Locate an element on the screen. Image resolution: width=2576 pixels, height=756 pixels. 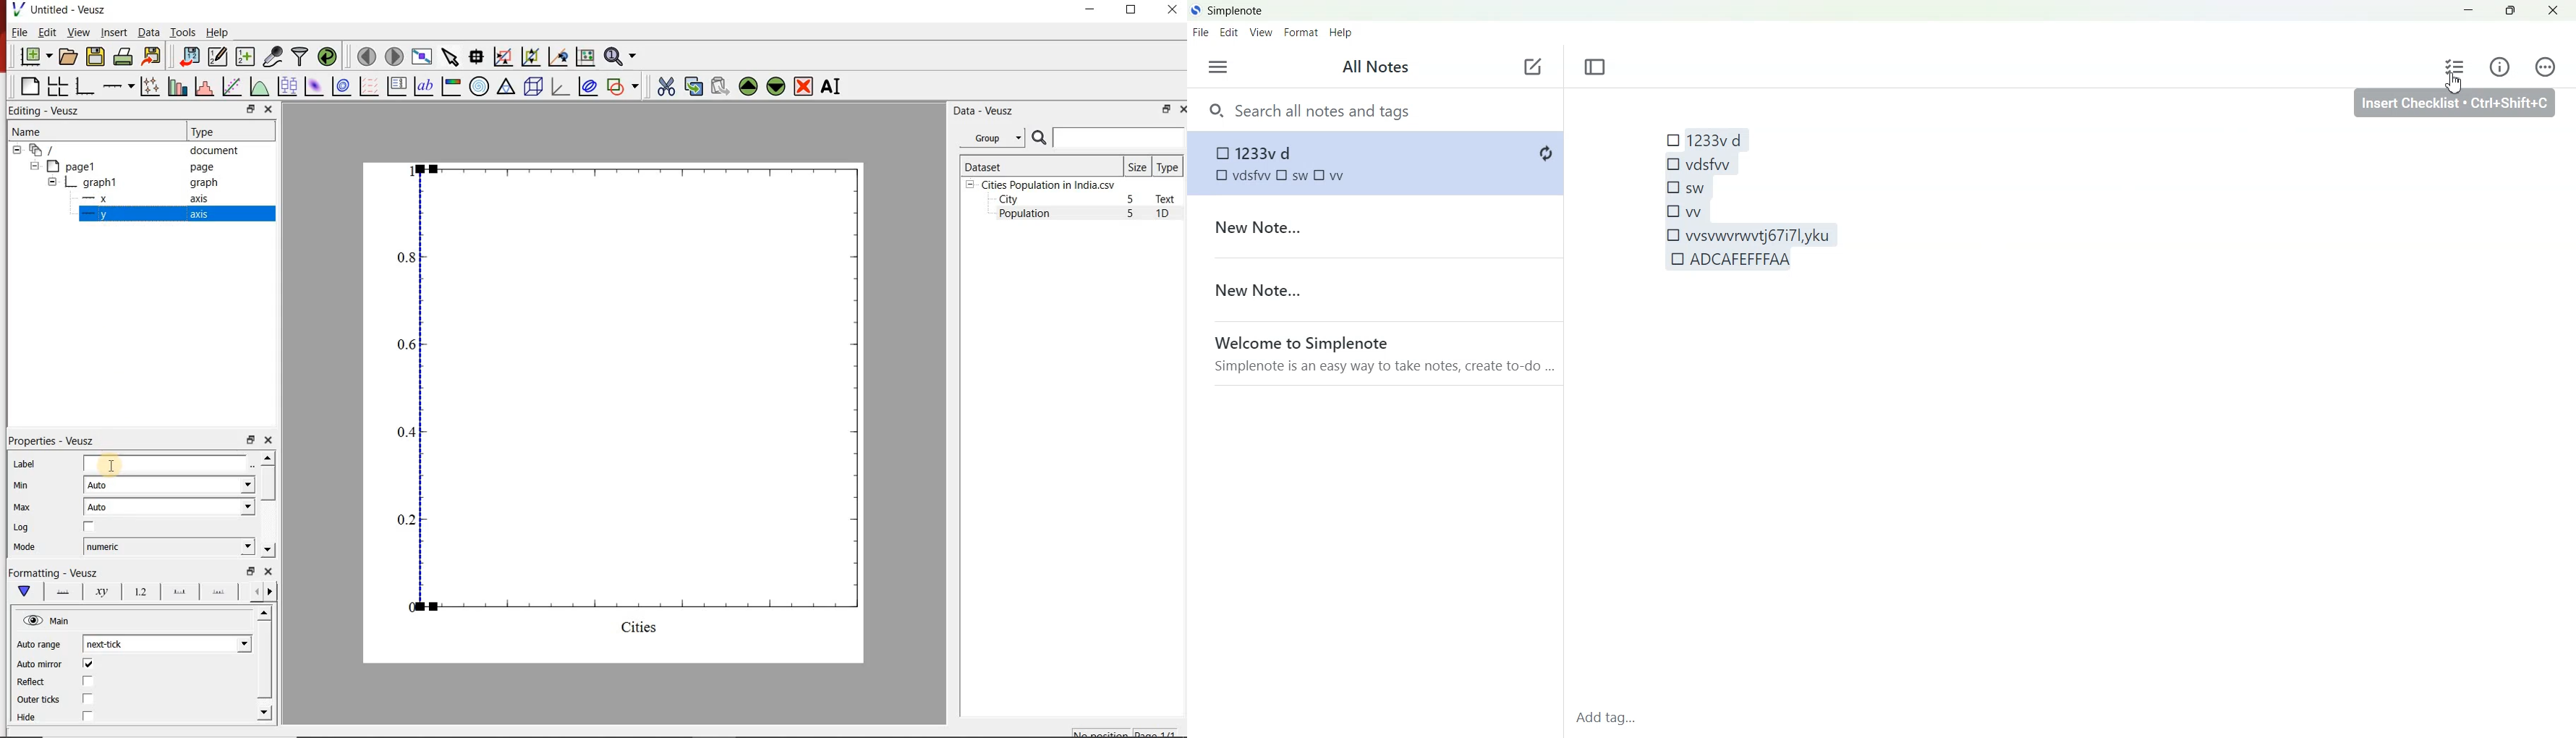
copy the selected widget is located at coordinates (693, 85).